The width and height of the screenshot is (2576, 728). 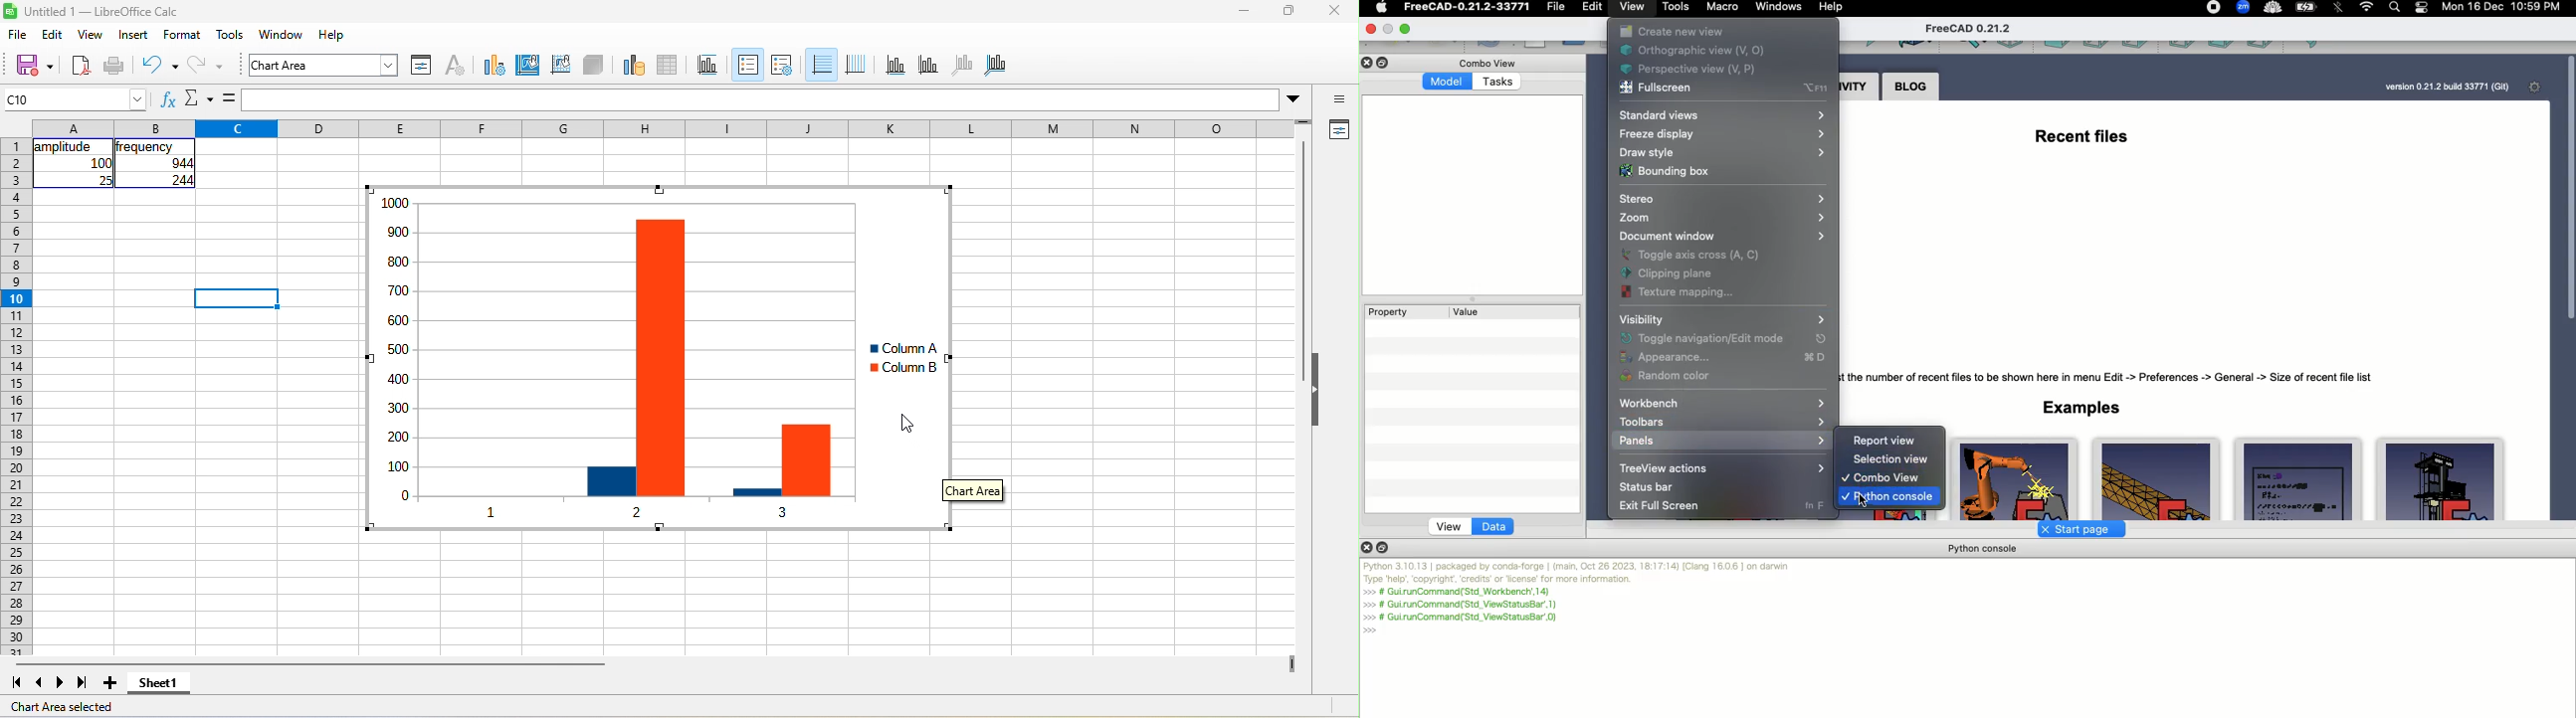 I want to click on Panels, so click(x=1720, y=442).